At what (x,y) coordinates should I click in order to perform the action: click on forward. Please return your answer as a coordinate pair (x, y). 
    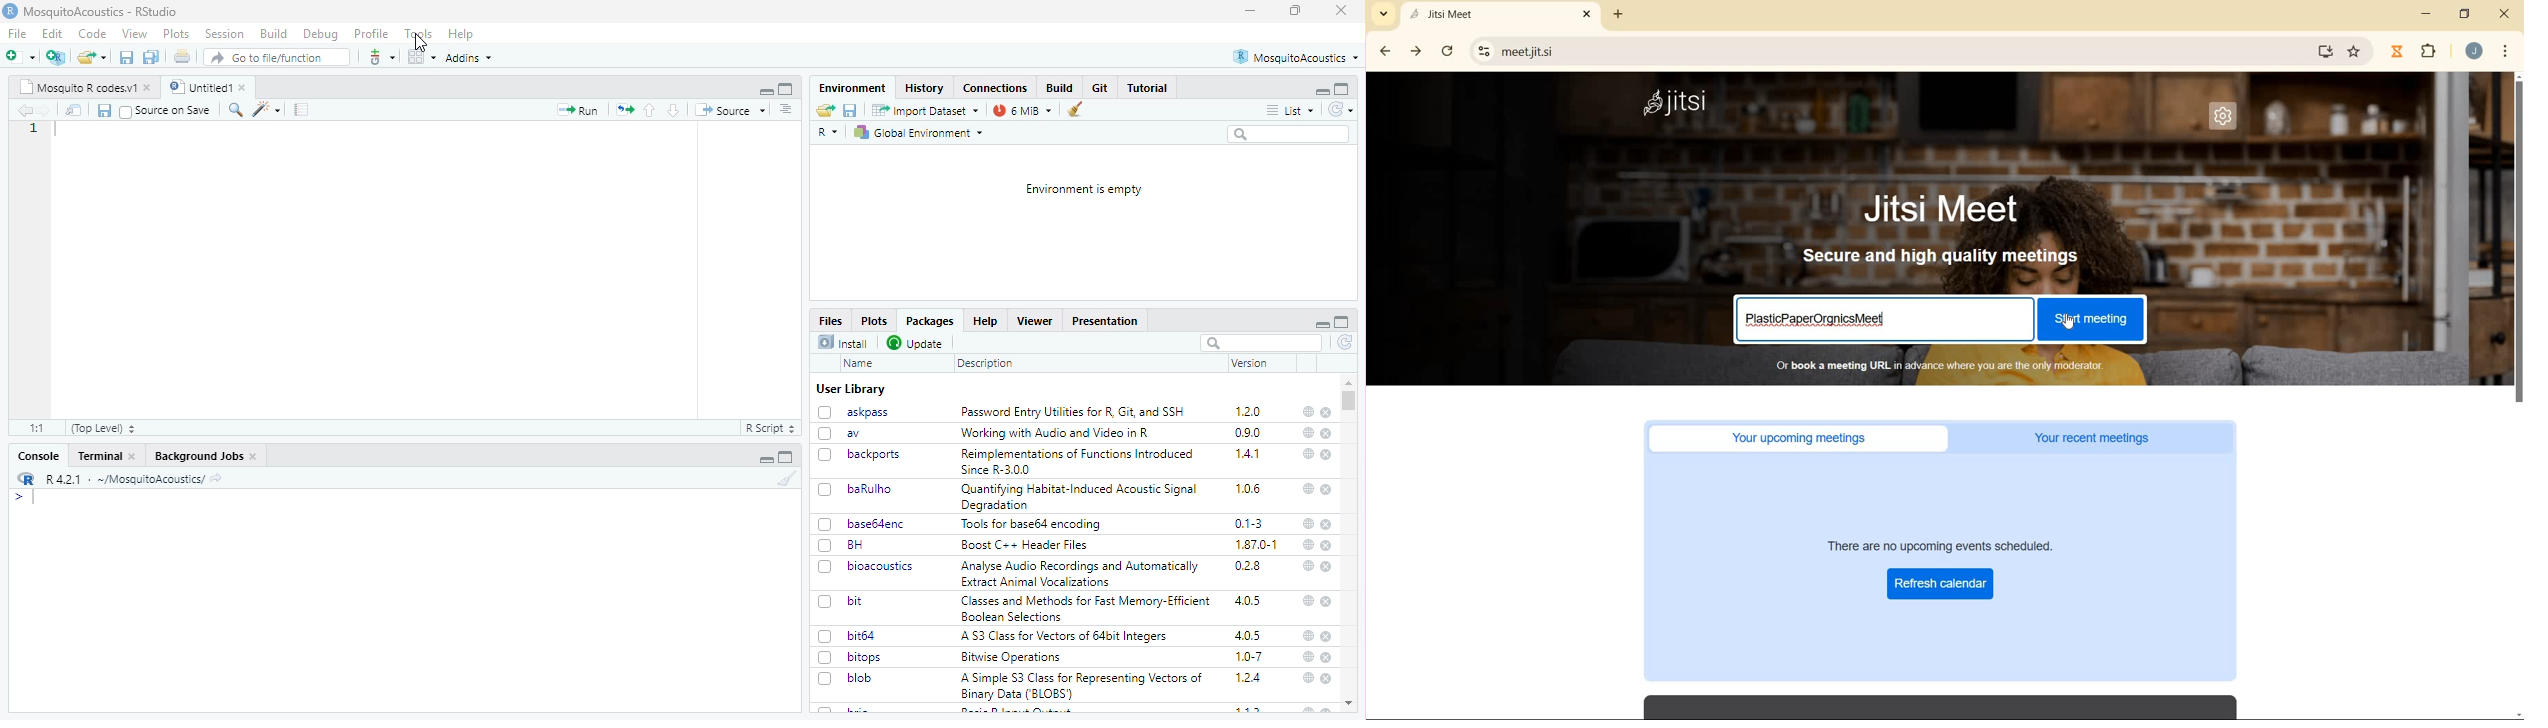
    Looking at the image, I should click on (45, 111).